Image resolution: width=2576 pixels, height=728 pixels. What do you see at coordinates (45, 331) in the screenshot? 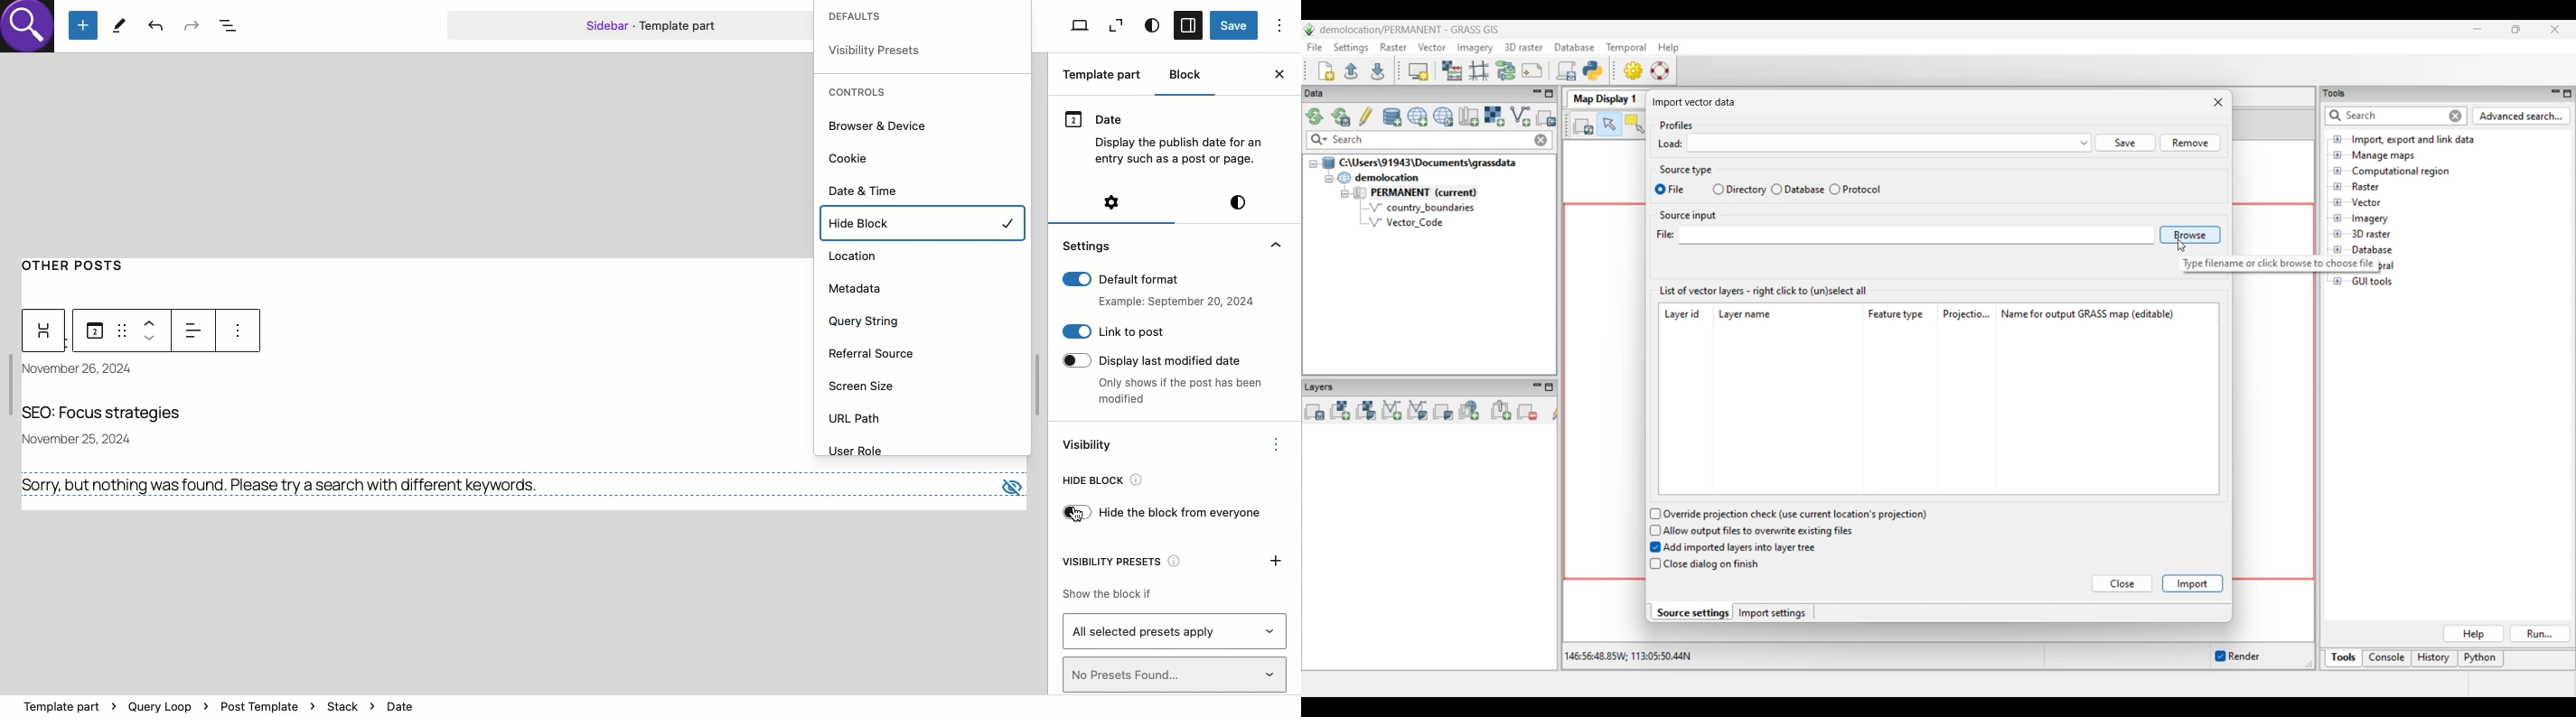
I see `Widget` at bounding box center [45, 331].